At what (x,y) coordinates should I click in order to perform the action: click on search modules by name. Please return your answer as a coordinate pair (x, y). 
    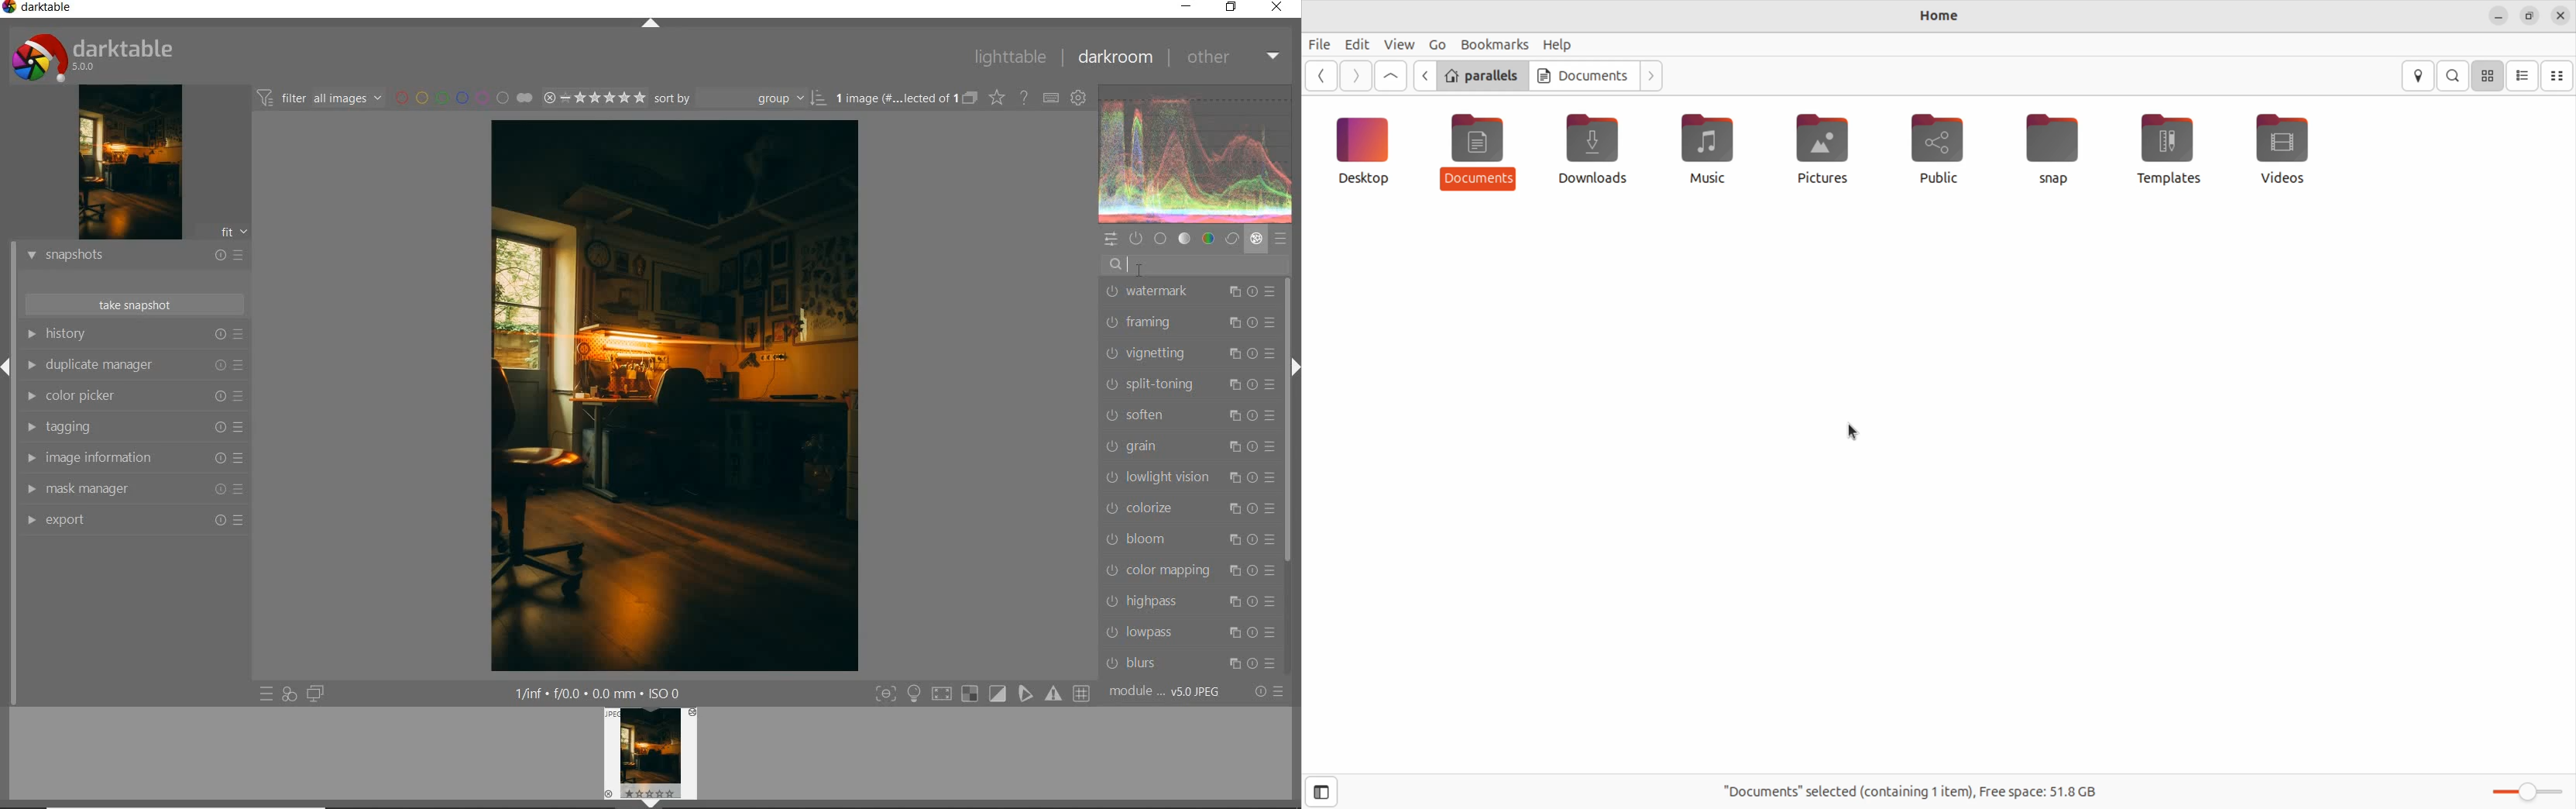
    Looking at the image, I should click on (1195, 265).